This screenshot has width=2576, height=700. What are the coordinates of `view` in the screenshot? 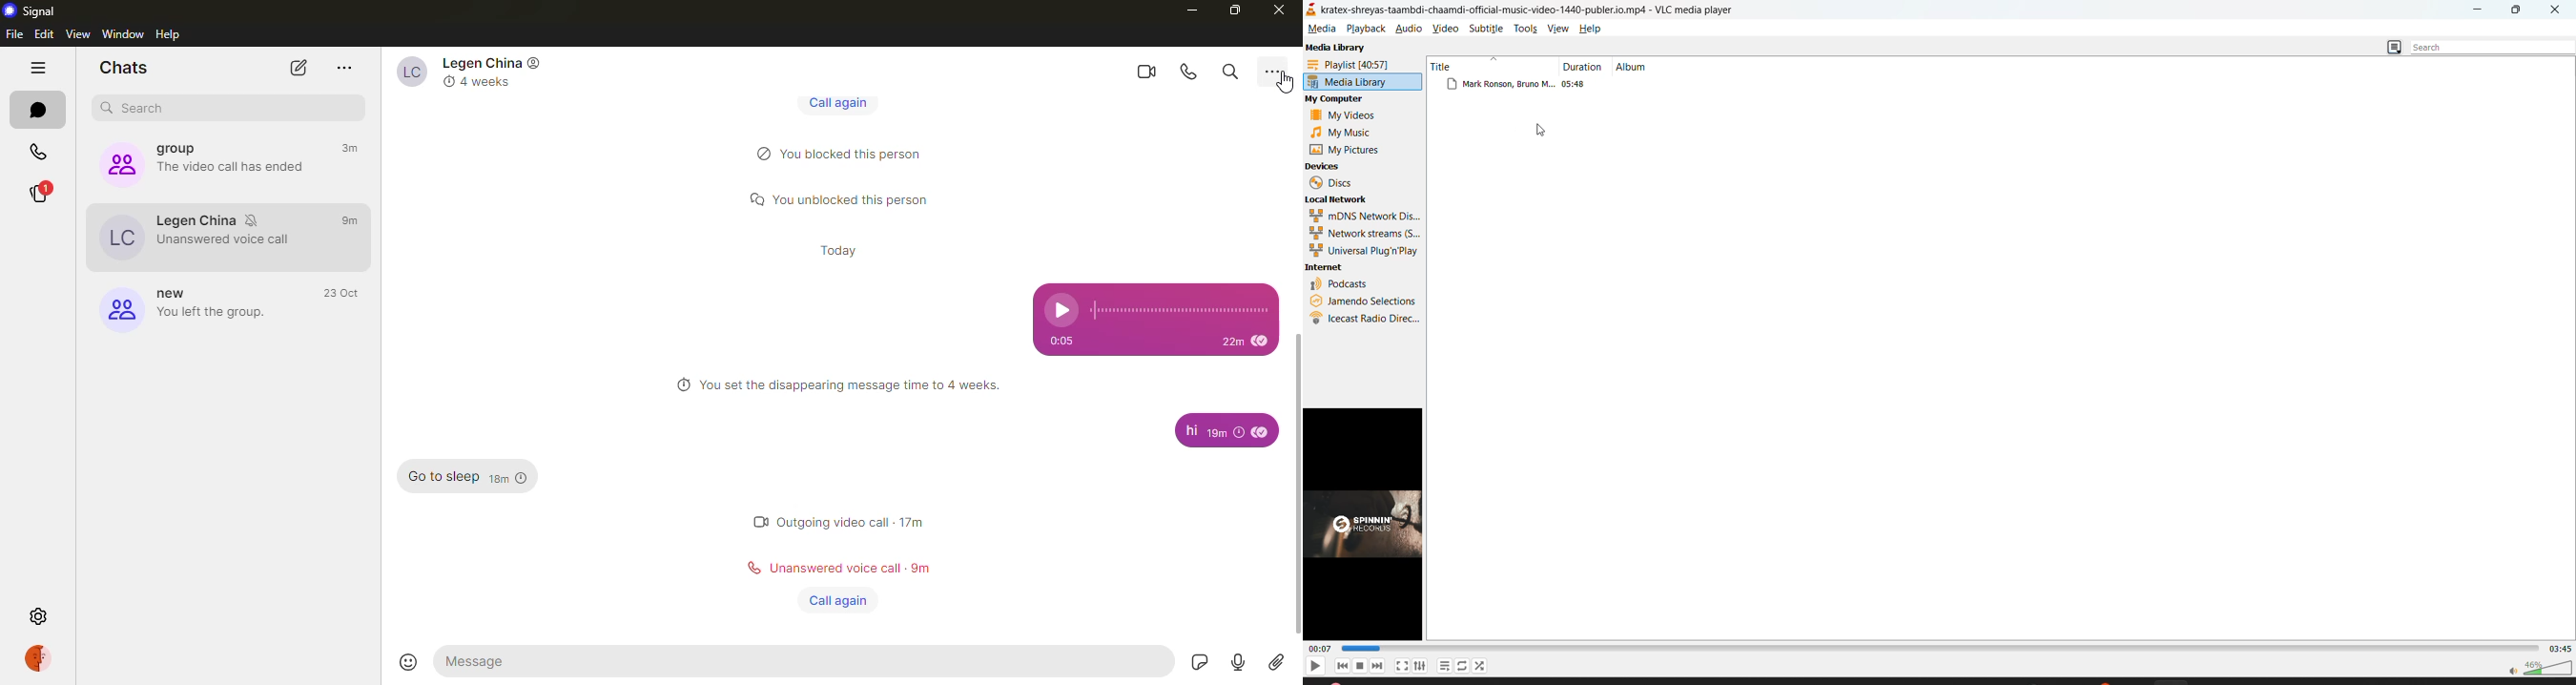 It's located at (78, 34).